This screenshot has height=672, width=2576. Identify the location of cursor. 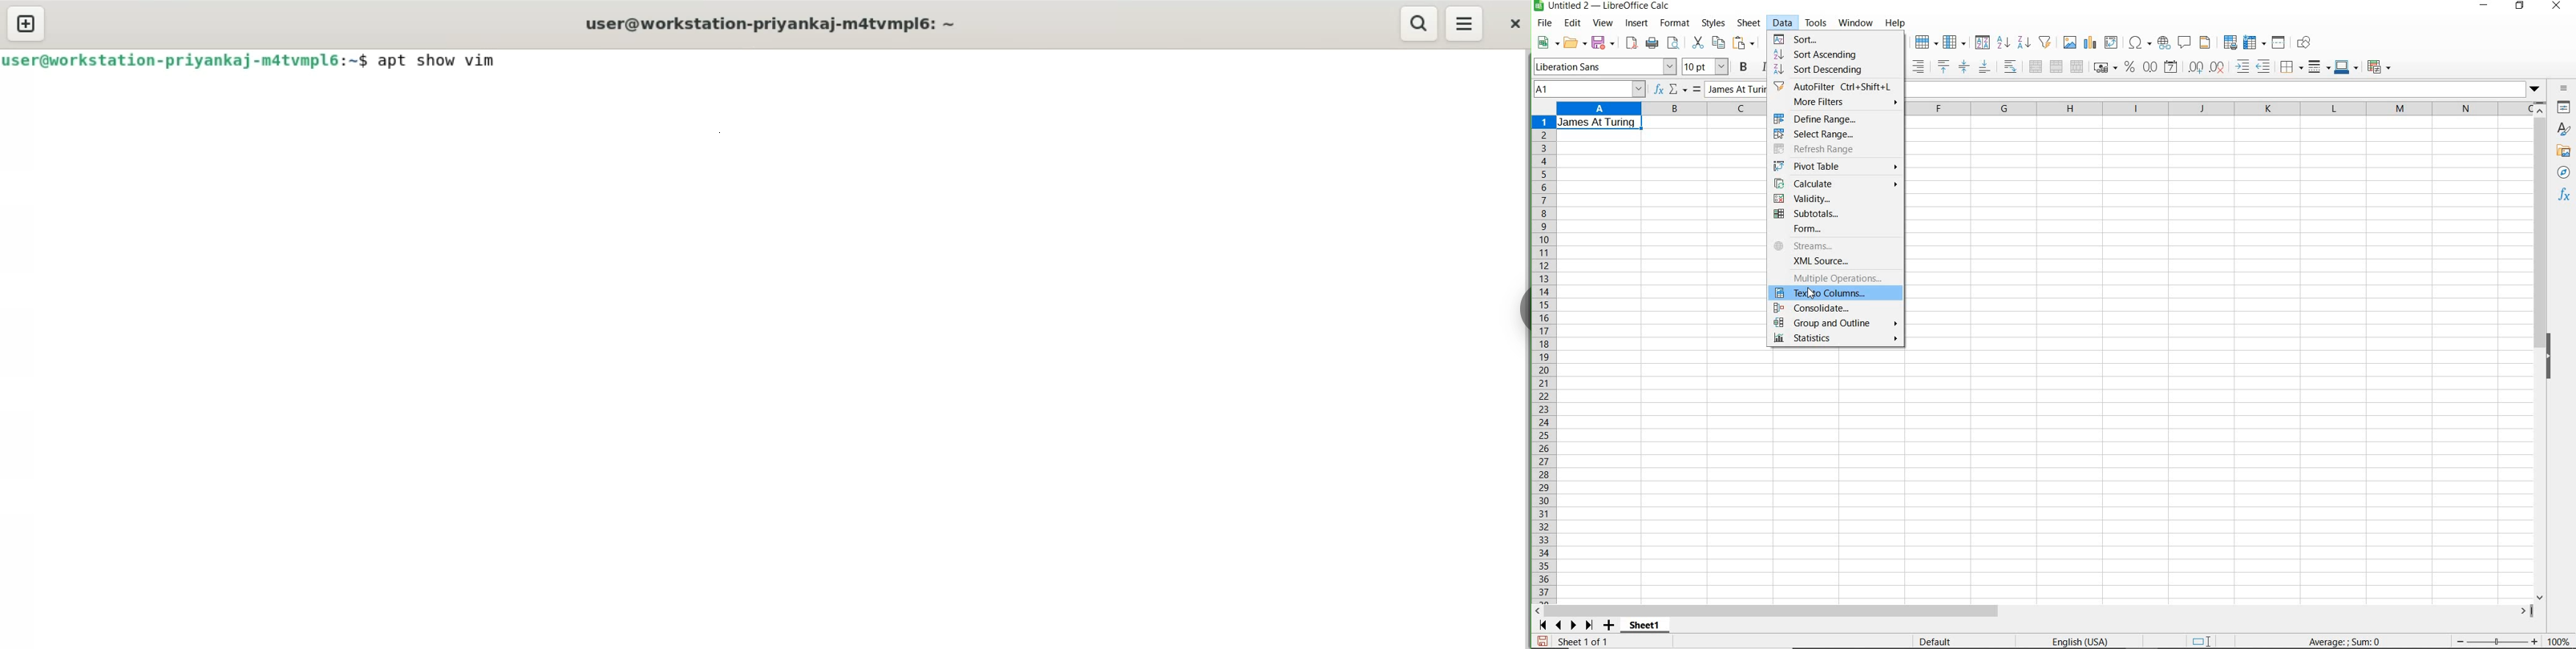
(1815, 295).